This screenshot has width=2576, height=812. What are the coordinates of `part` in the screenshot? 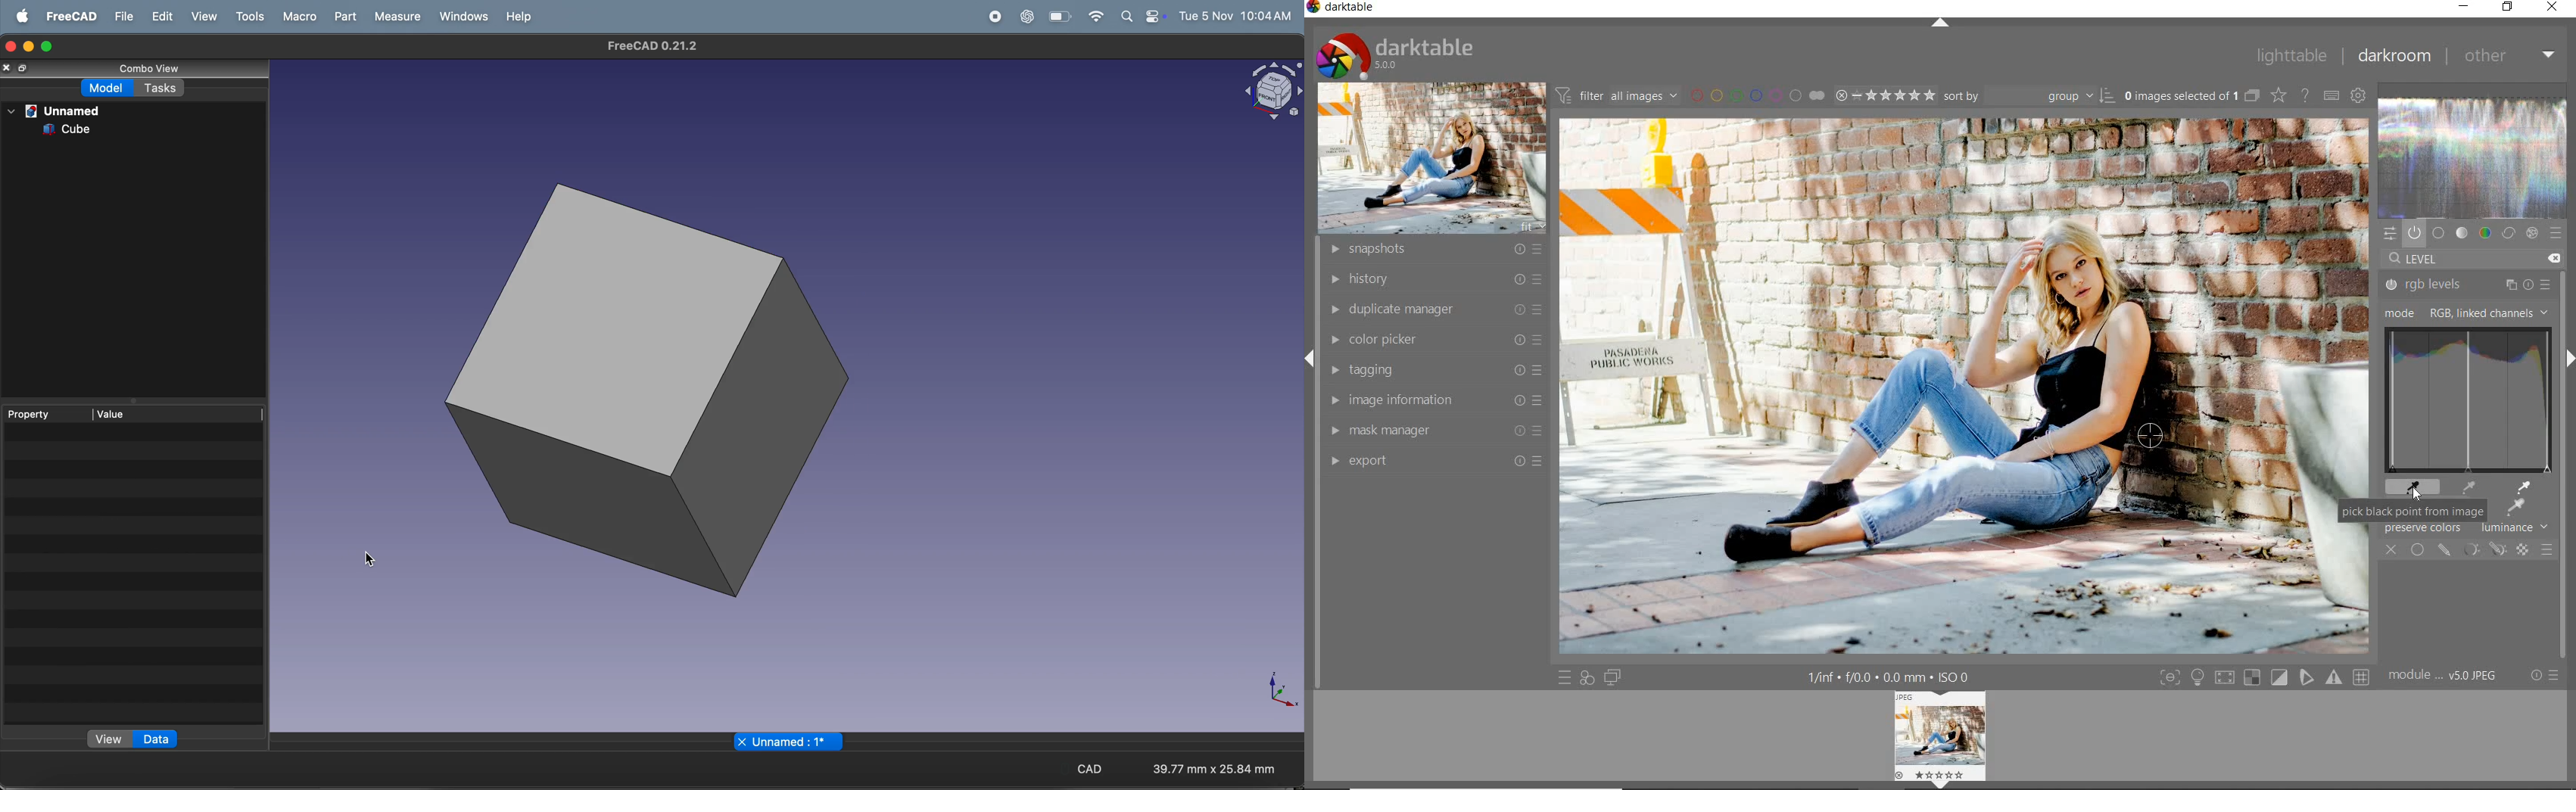 It's located at (345, 16).